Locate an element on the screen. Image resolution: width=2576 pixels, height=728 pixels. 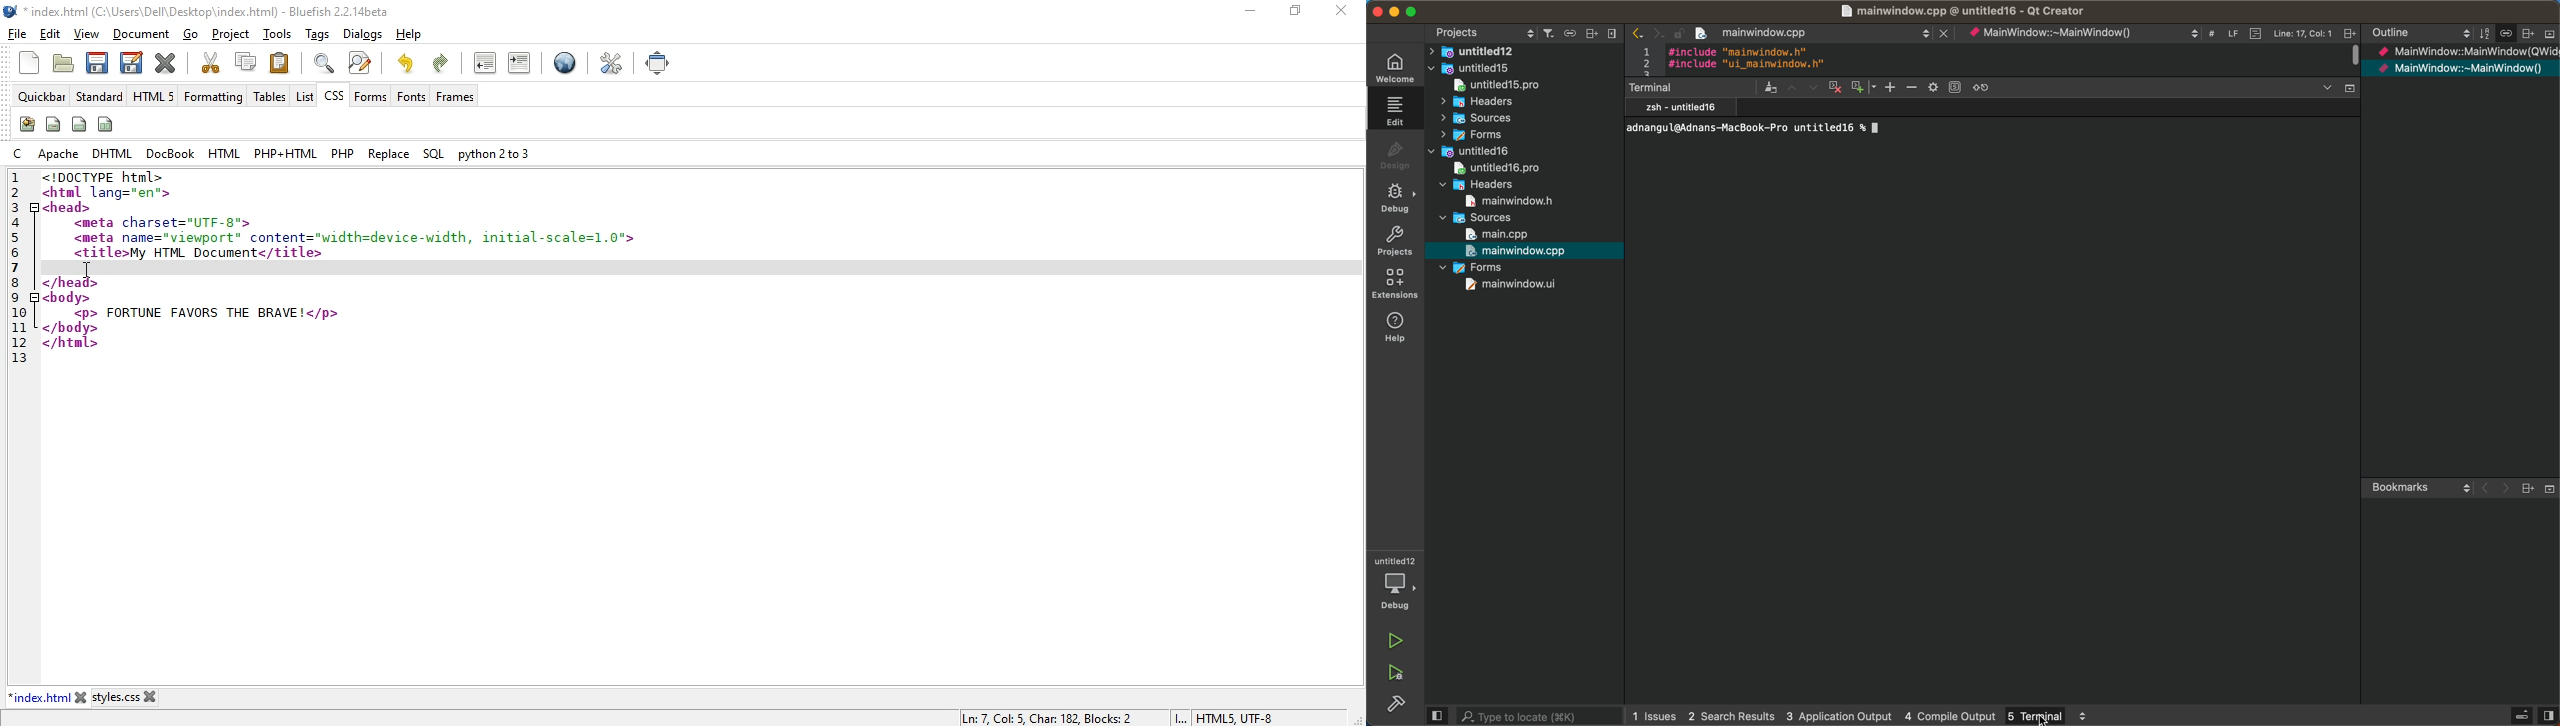
restore window is located at coordinates (1292, 13).